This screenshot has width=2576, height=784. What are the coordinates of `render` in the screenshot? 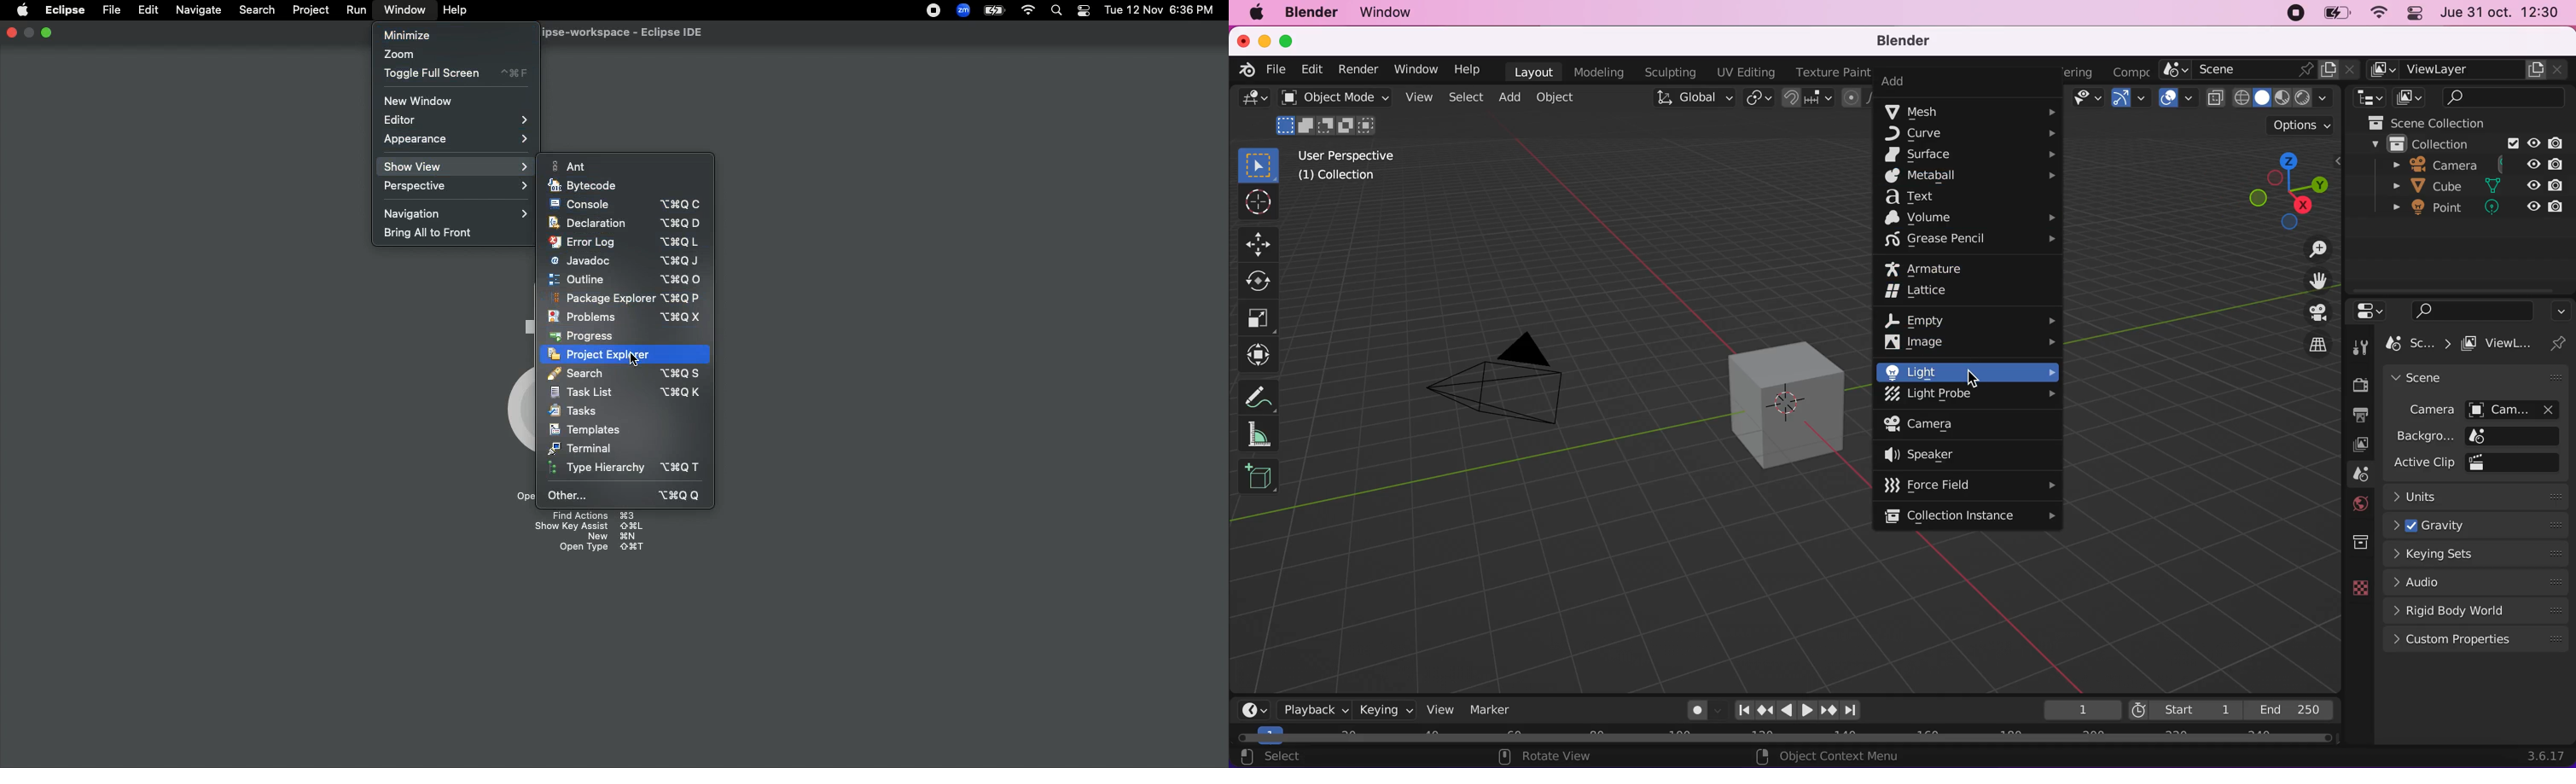 It's located at (2356, 384).